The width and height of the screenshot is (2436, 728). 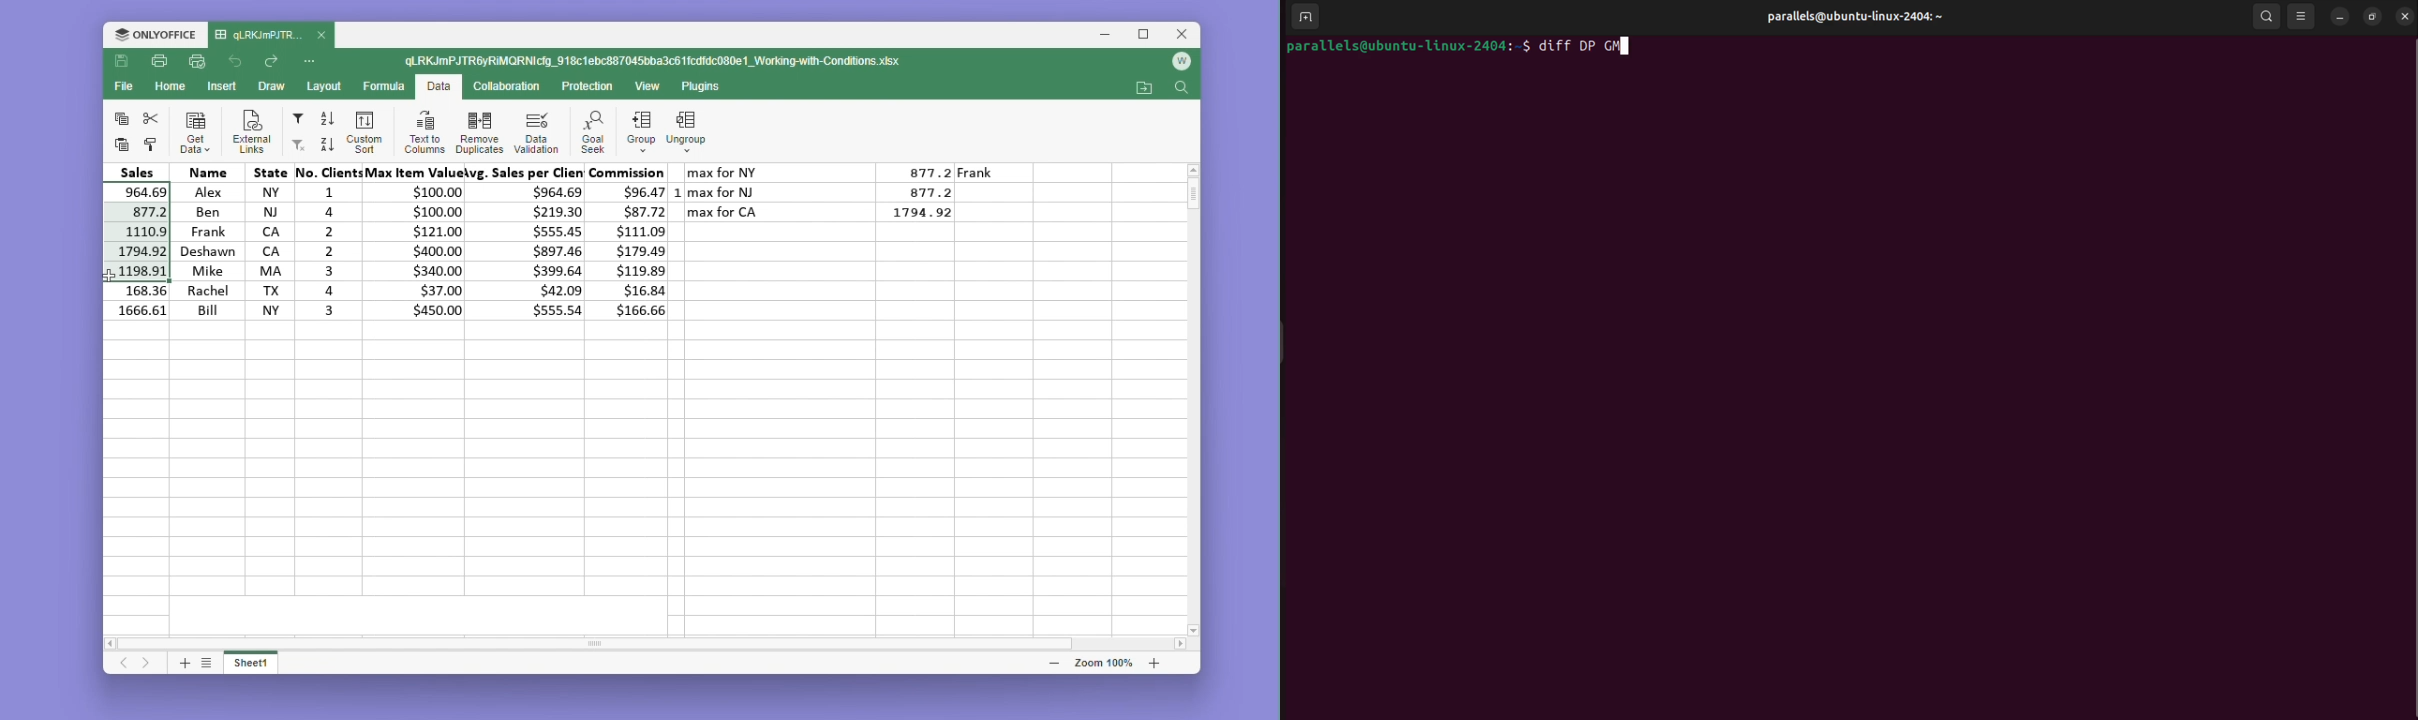 I want to click on Remove duplicates, so click(x=479, y=131).